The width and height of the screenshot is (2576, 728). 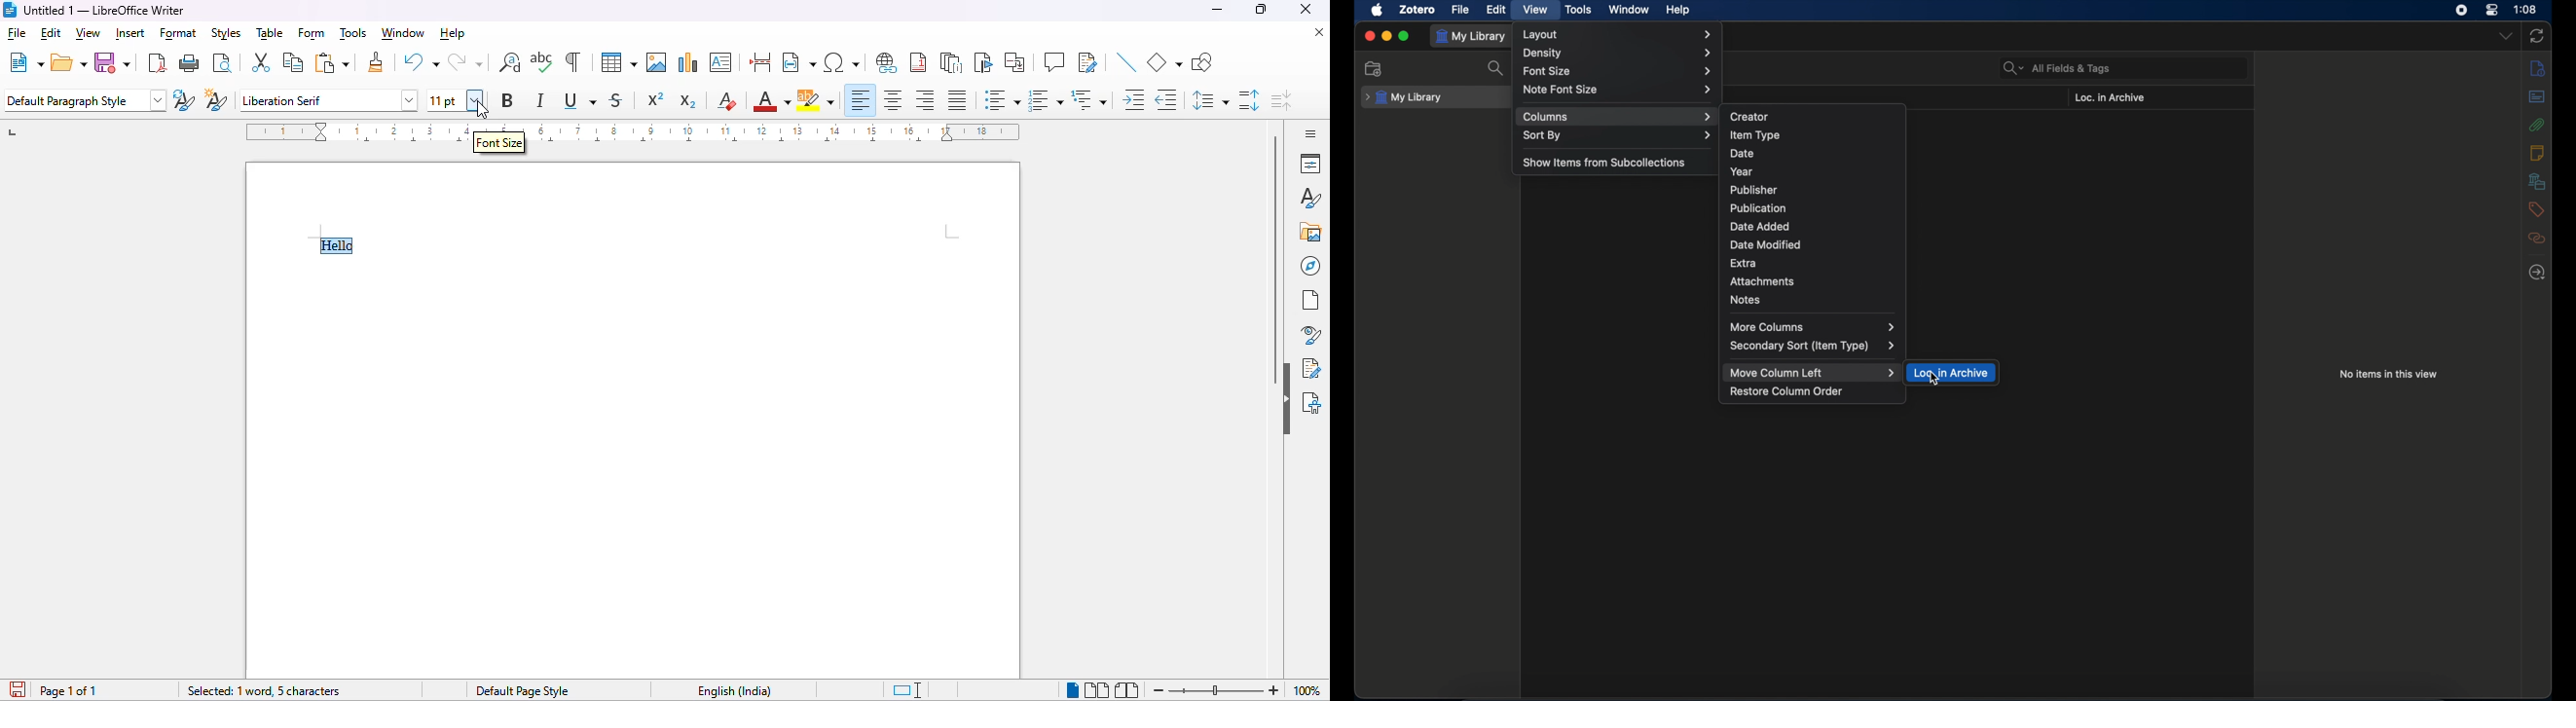 What do you see at coordinates (2525, 9) in the screenshot?
I see `time` at bounding box center [2525, 9].